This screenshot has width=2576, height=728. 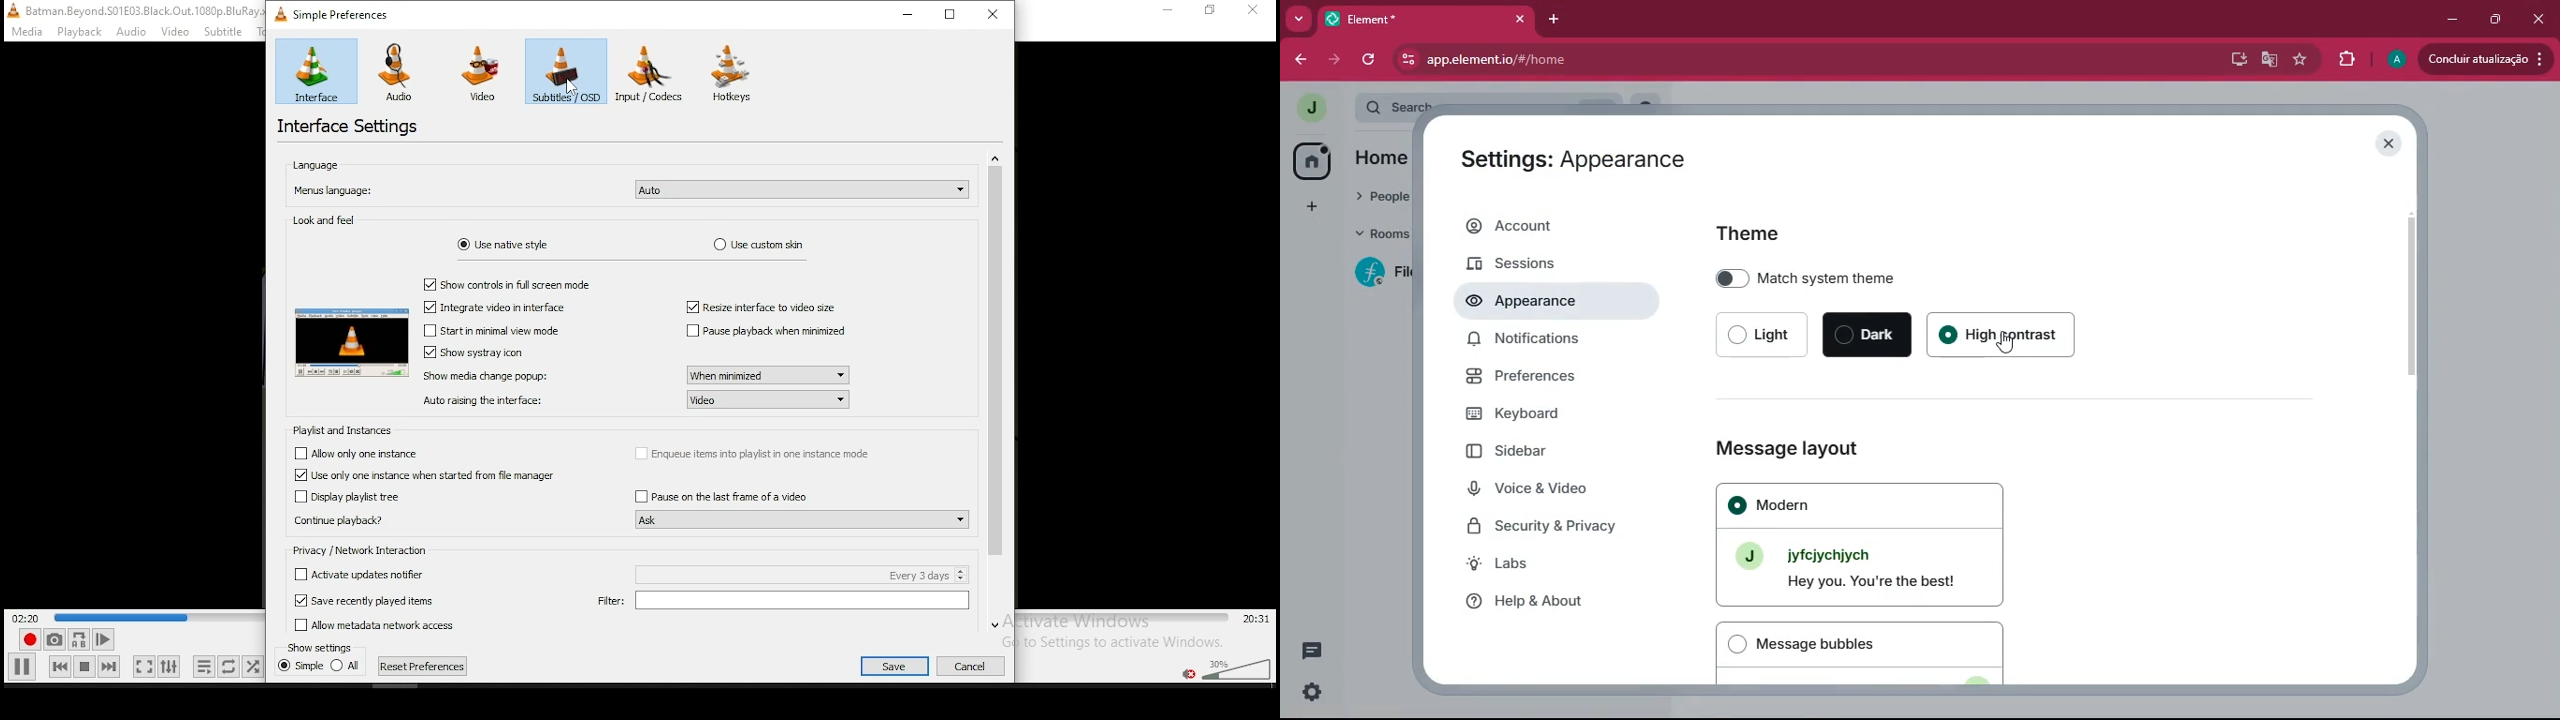 I want to click on checkbox: display playlist tree, so click(x=352, y=497).